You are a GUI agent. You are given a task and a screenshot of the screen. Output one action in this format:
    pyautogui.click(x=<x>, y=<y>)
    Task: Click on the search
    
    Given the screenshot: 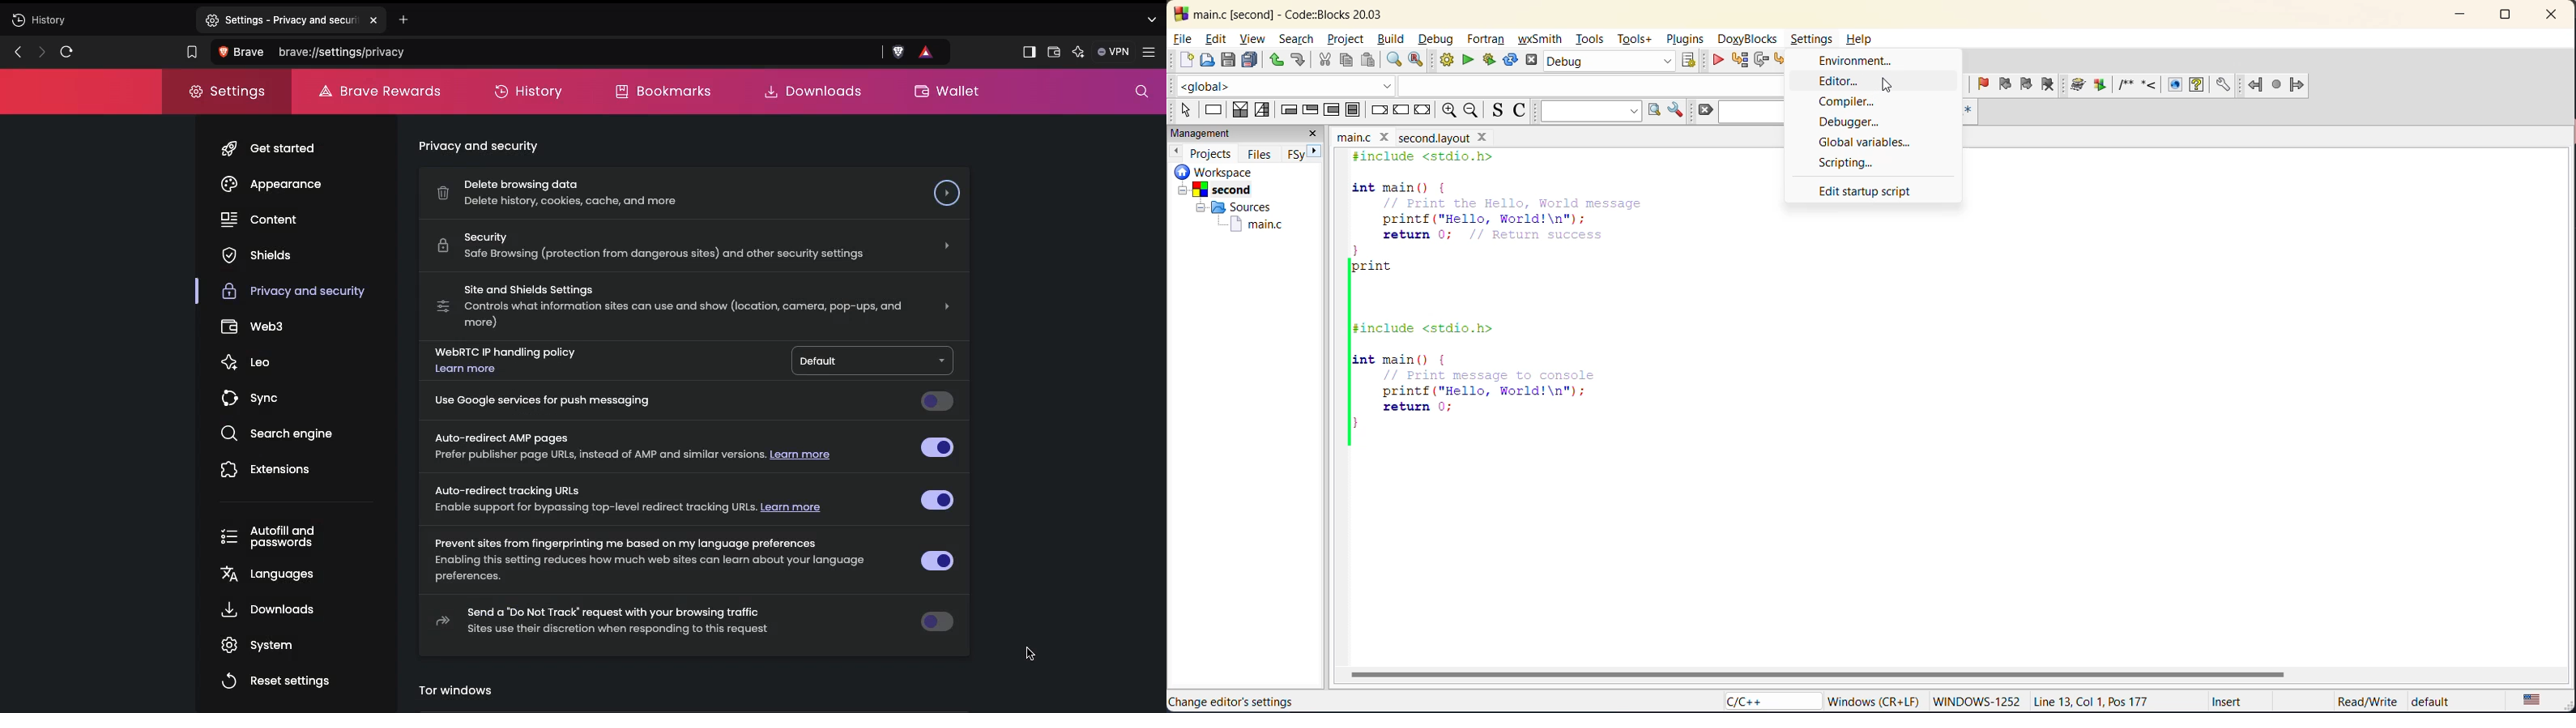 What is the action you would take?
    pyautogui.click(x=1297, y=41)
    